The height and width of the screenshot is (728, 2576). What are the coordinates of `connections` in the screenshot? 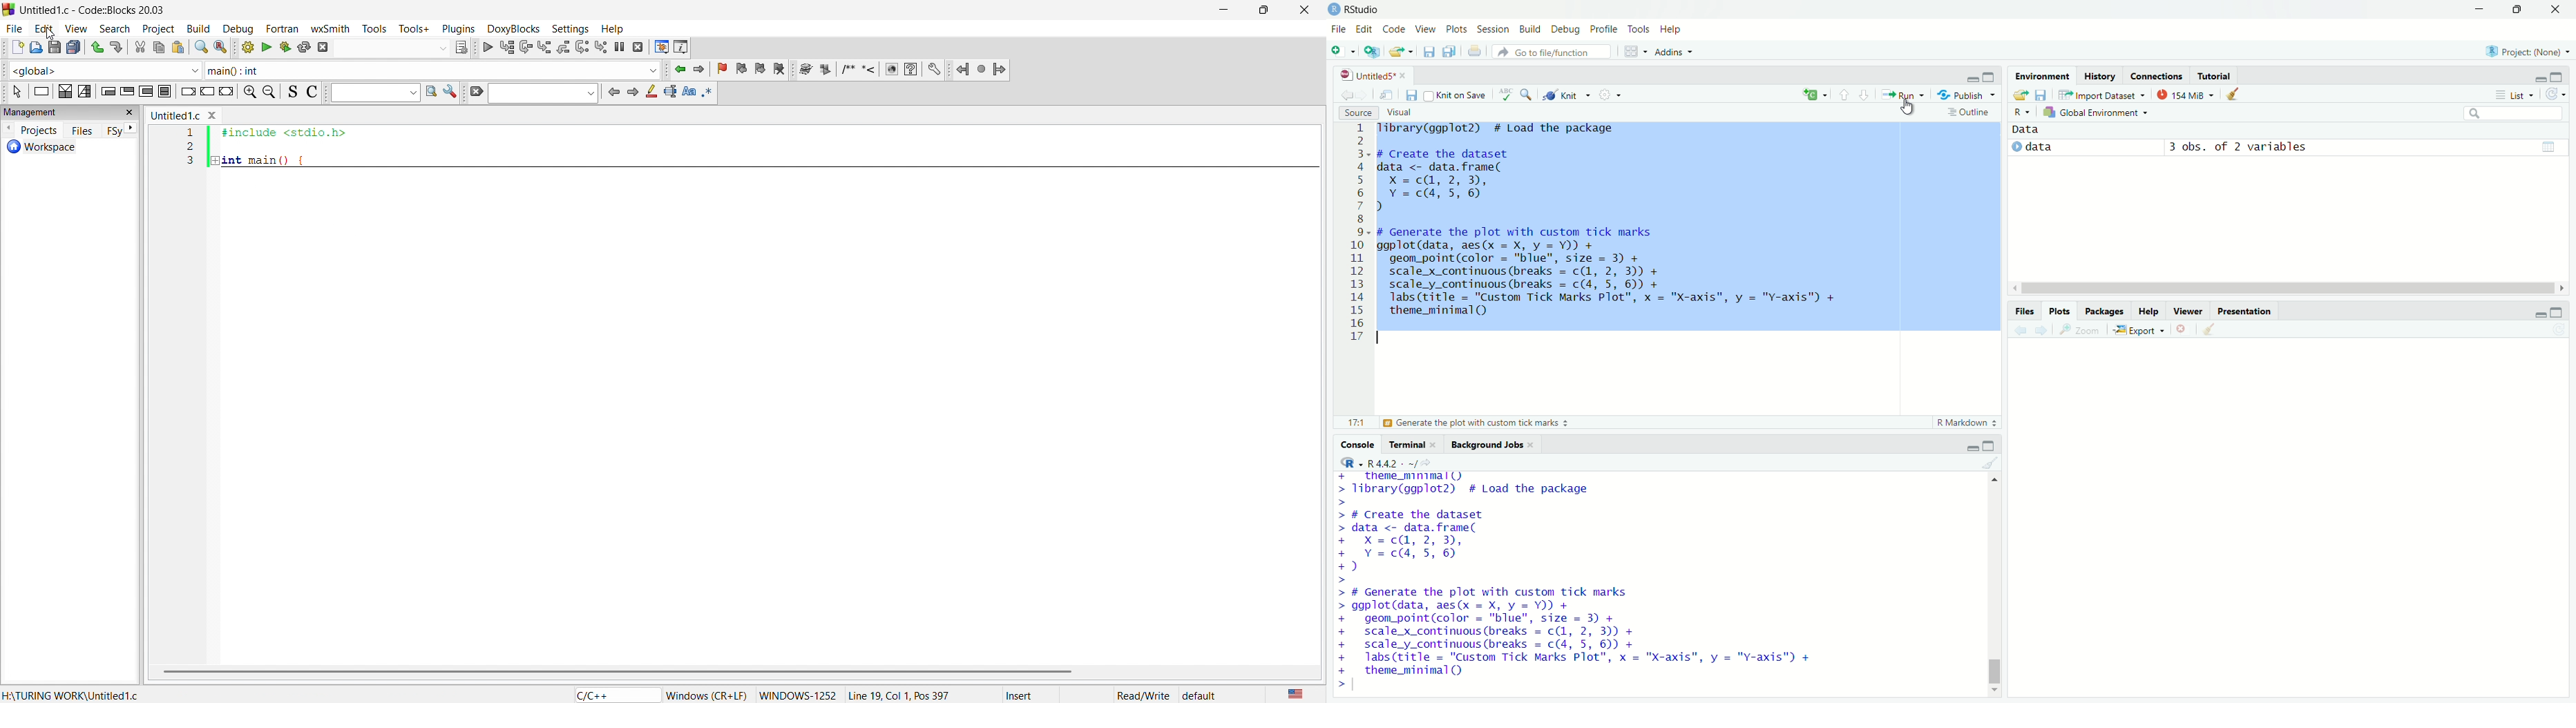 It's located at (2156, 76).